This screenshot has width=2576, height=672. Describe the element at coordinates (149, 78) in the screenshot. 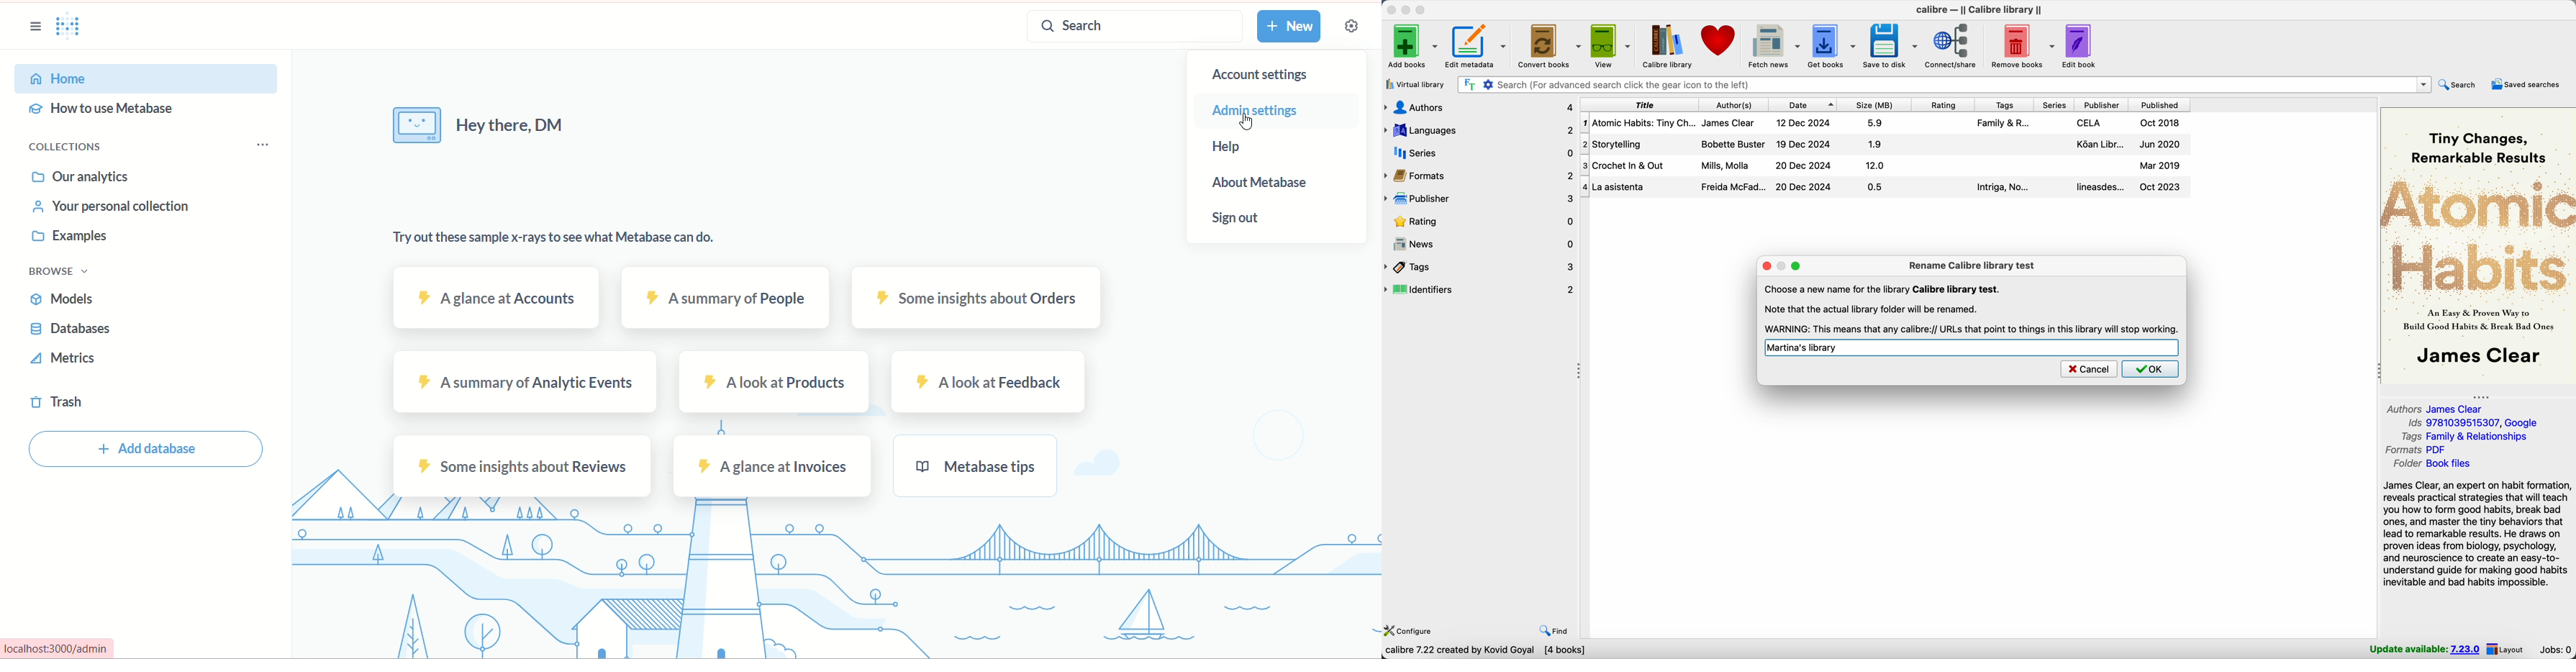

I see `home` at that location.